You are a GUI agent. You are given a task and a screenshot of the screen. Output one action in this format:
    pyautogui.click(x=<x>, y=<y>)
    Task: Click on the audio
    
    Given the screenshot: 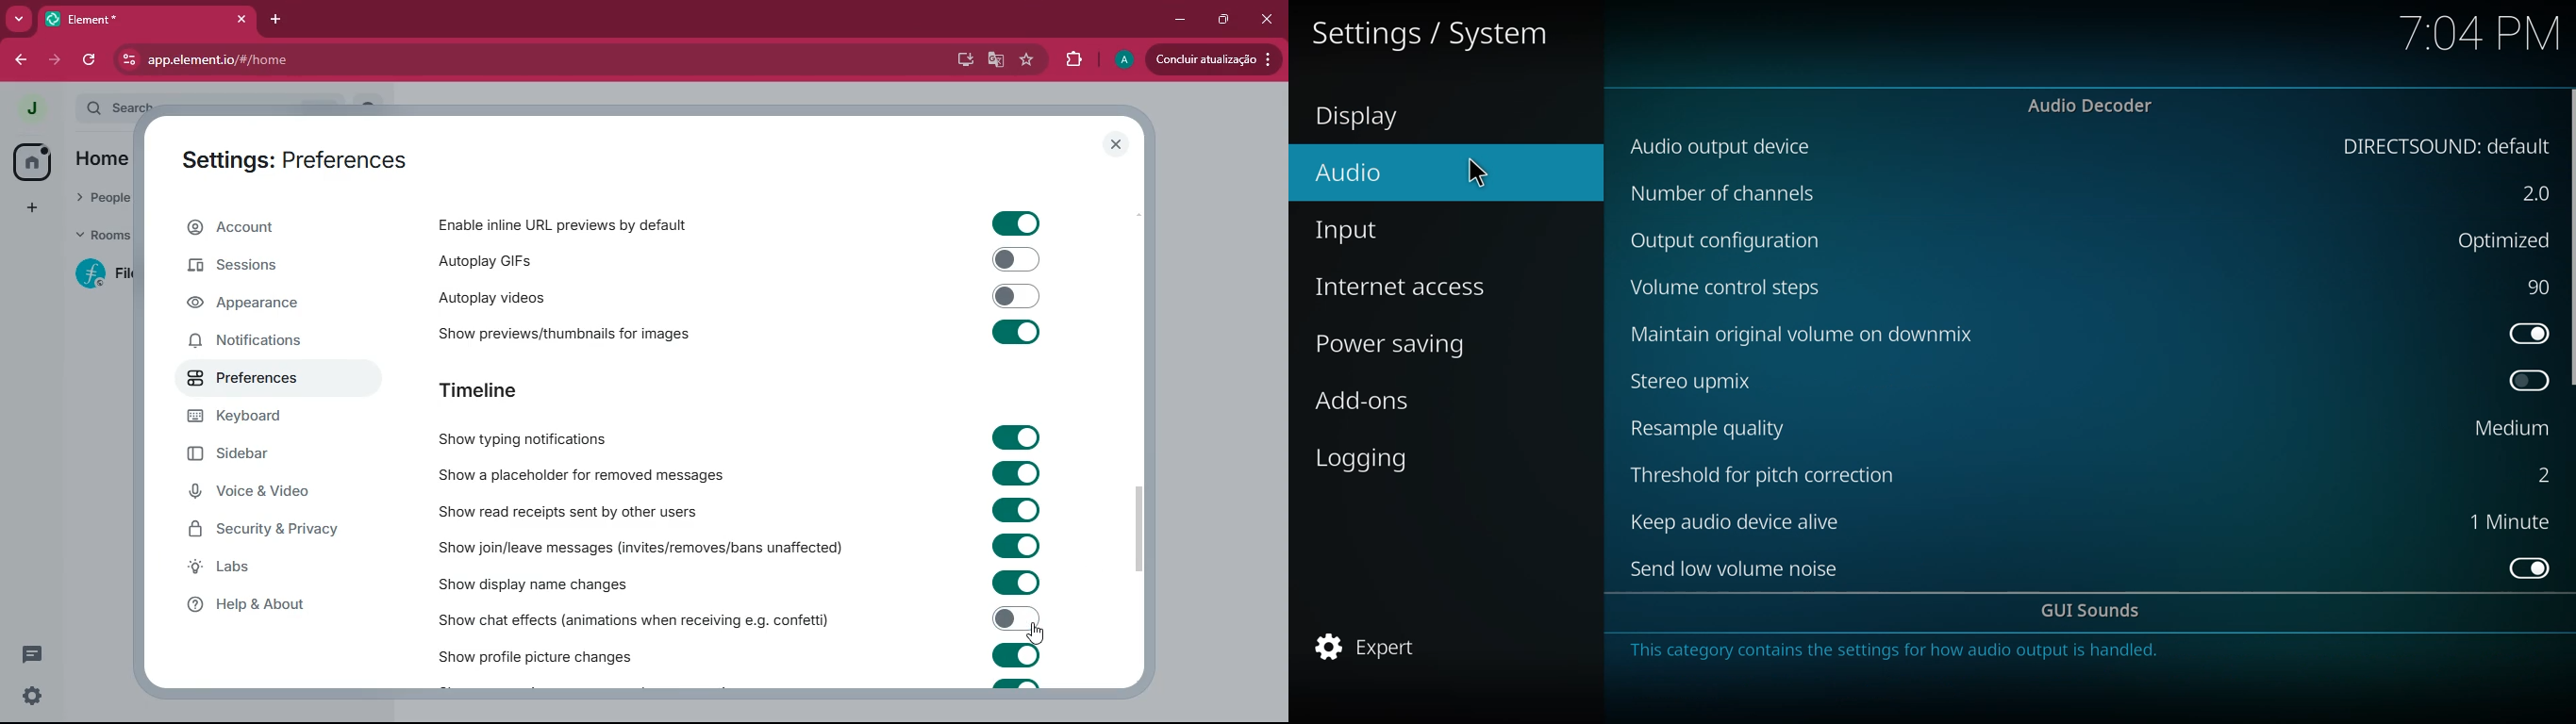 What is the action you would take?
    pyautogui.click(x=1350, y=172)
    